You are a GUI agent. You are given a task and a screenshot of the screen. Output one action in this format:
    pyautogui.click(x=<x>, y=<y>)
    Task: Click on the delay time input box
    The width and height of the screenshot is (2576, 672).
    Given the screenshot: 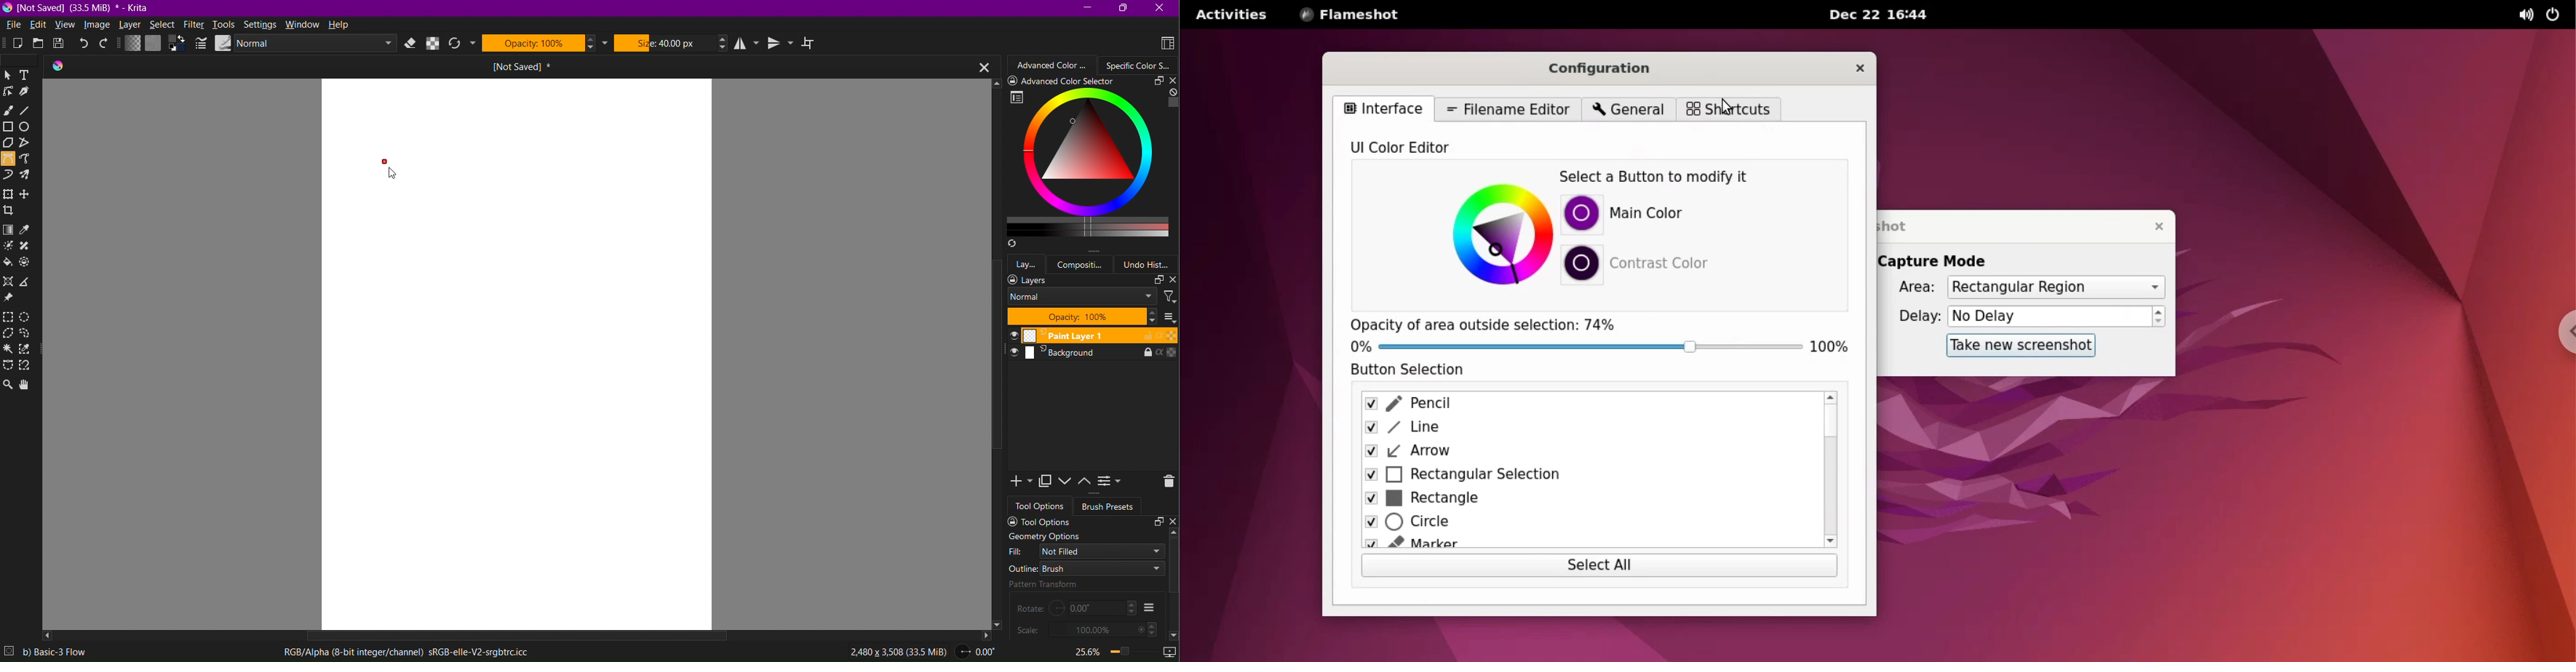 What is the action you would take?
    pyautogui.click(x=2050, y=317)
    